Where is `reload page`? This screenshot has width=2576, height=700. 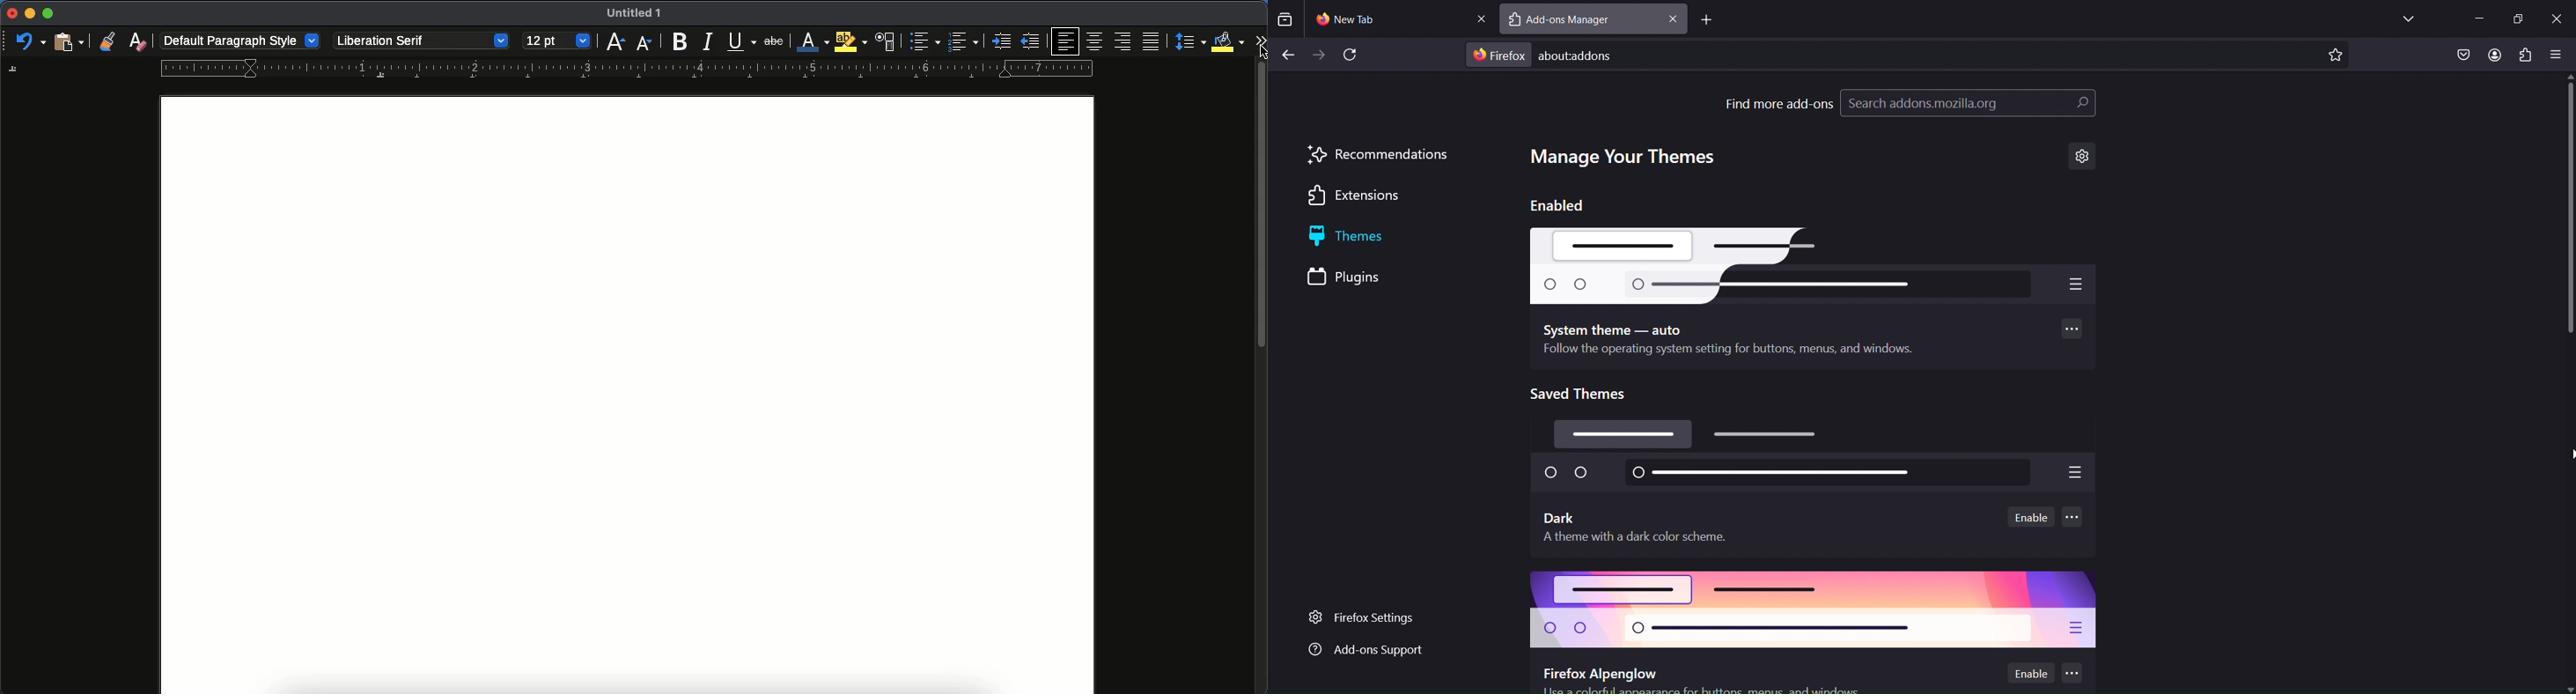
reload page is located at coordinates (1354, 55).